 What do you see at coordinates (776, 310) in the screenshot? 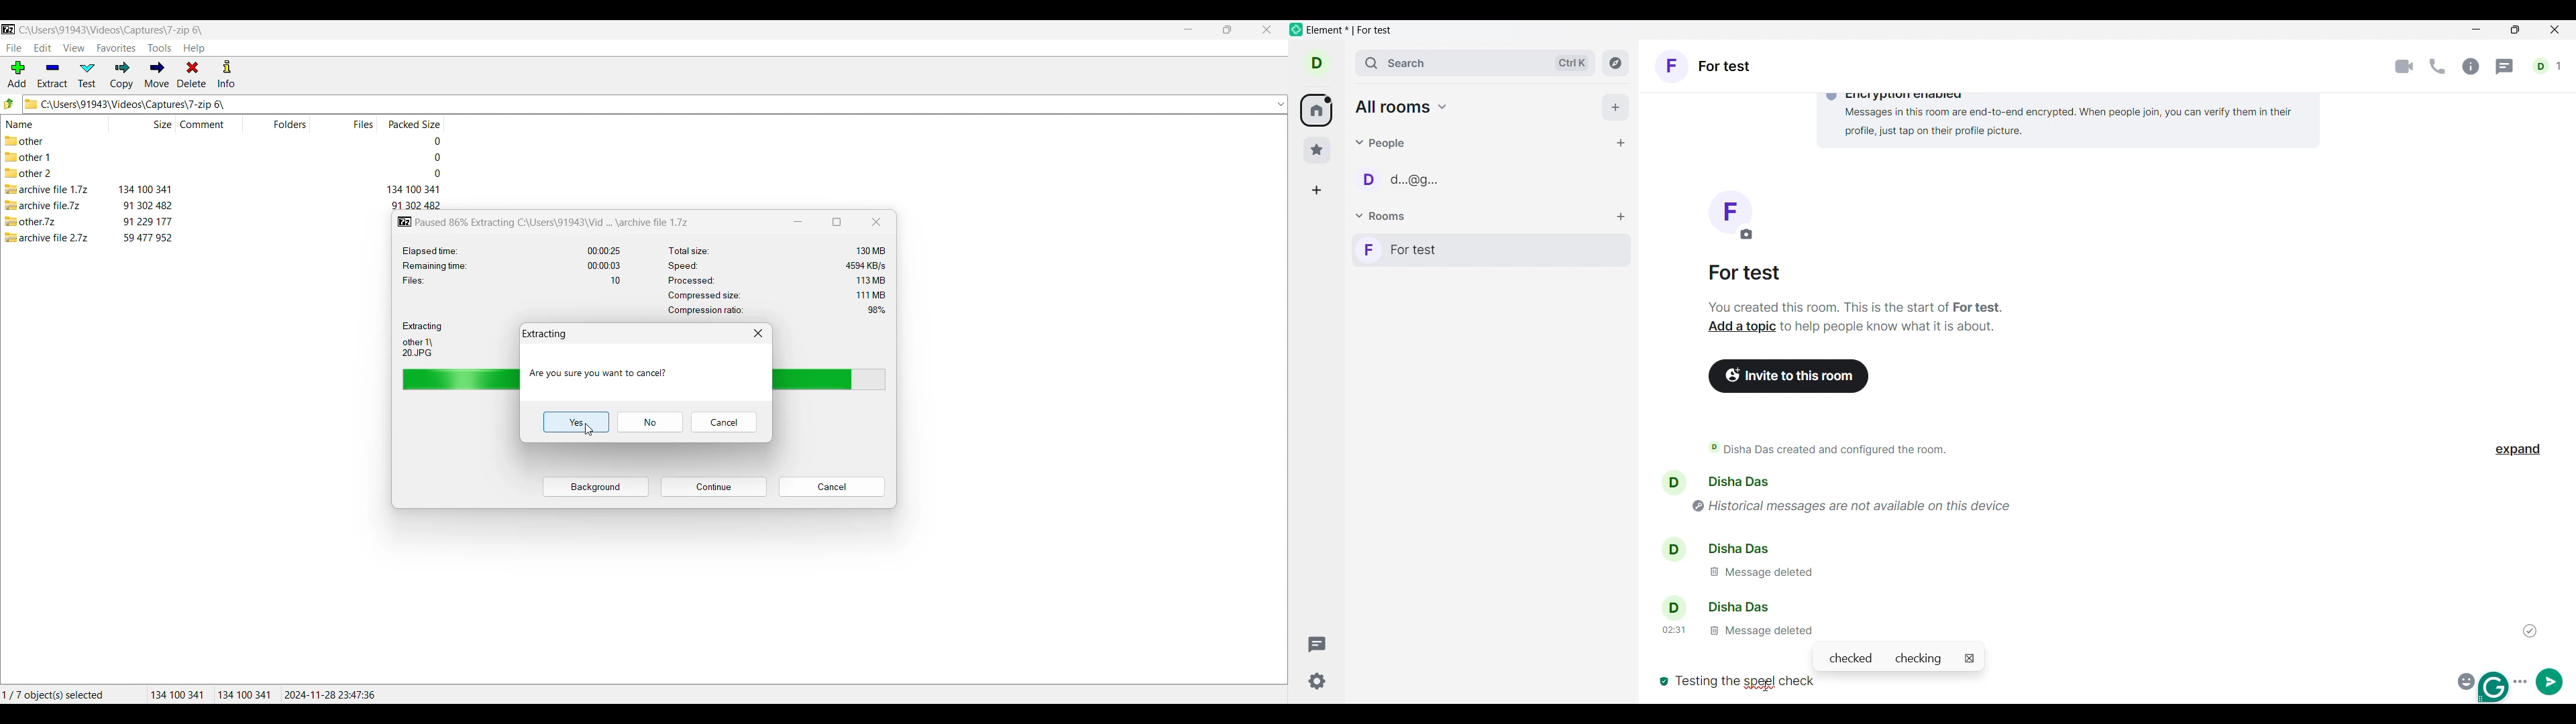
I see `Compression ratio: 98%` at bounding box center [776, 310].